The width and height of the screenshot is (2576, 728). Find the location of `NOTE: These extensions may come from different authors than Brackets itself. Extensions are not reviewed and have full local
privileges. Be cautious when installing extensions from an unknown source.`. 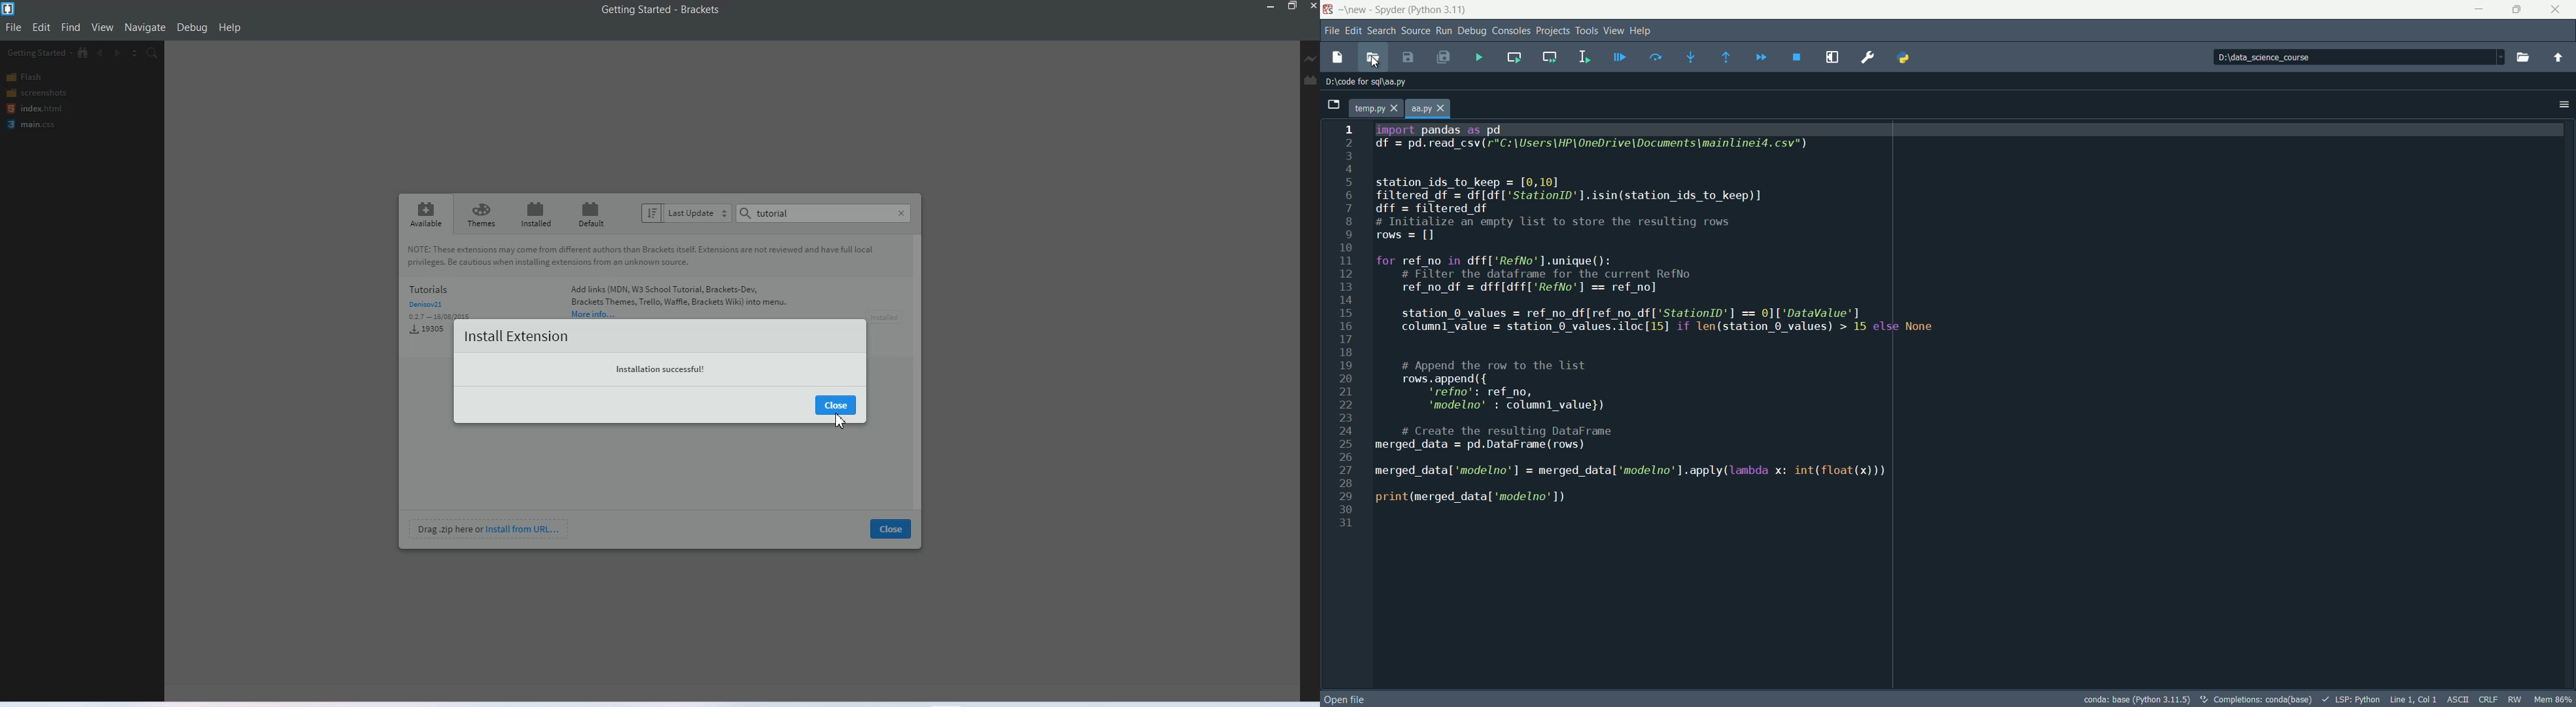

NOTE: These extensions may come from different authors than Brackets itself. Extensions are not reviewed and have full local
privileges. Be cautious when installing extensions from an unknown source. is located at coordinates (658, 257).